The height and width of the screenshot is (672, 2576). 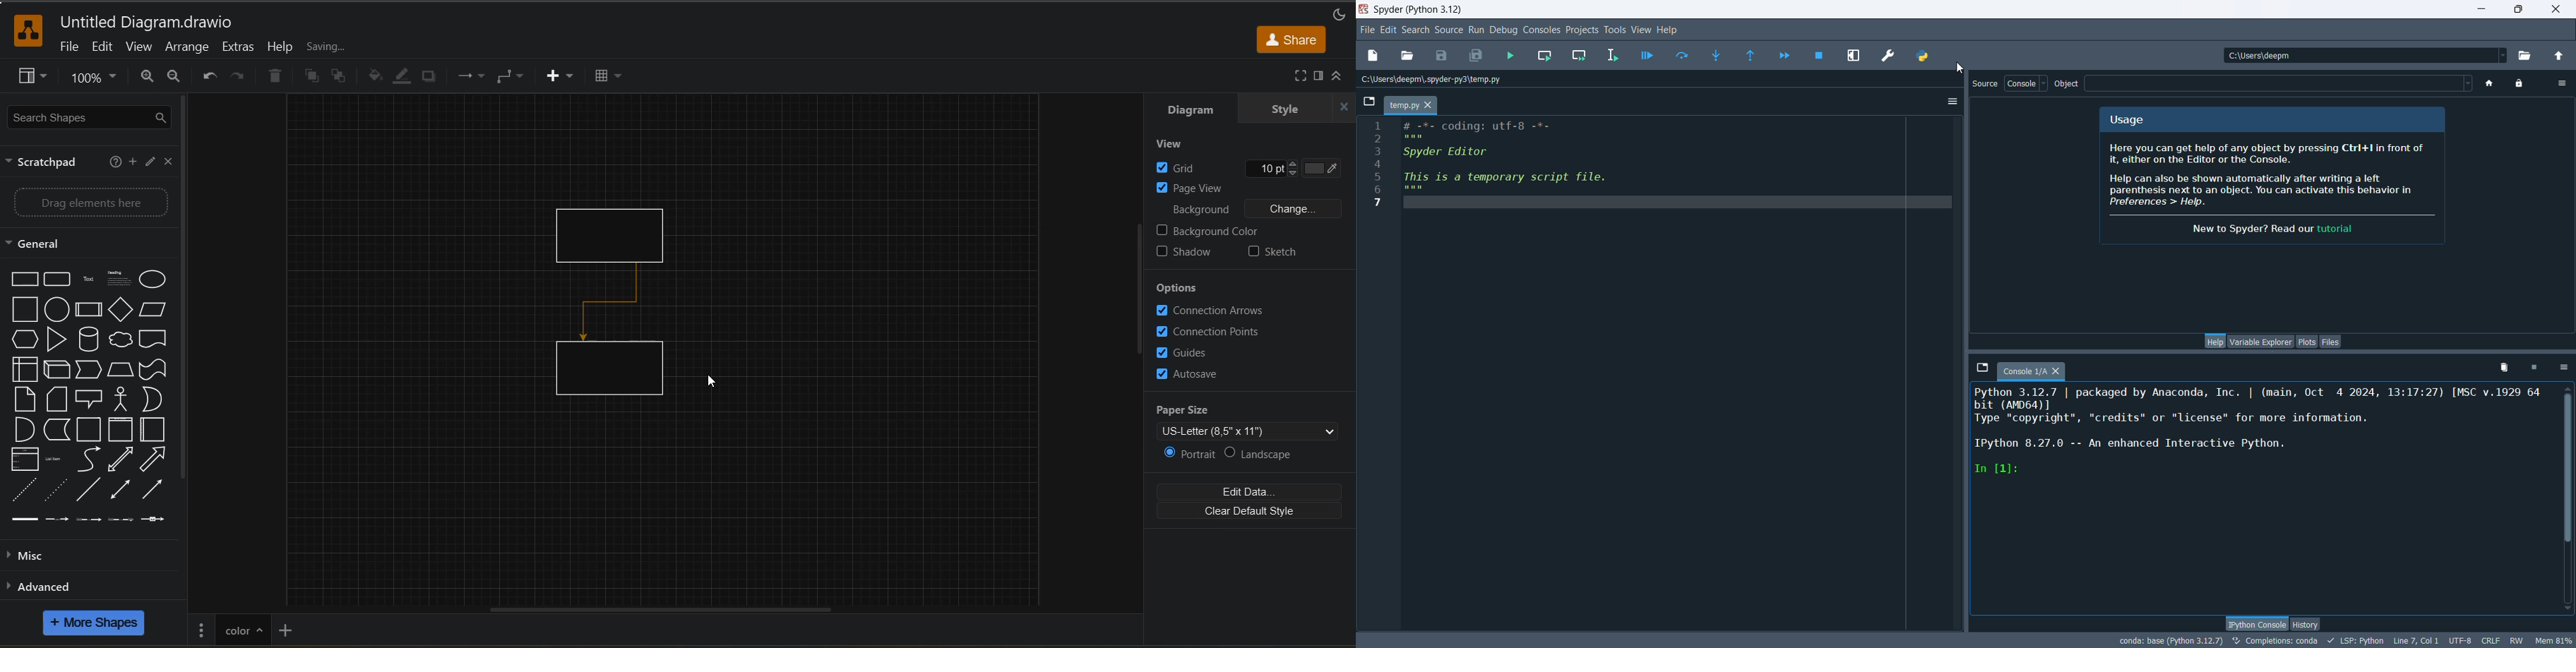 I want to click on Mem, so click(x=2552, y=640).